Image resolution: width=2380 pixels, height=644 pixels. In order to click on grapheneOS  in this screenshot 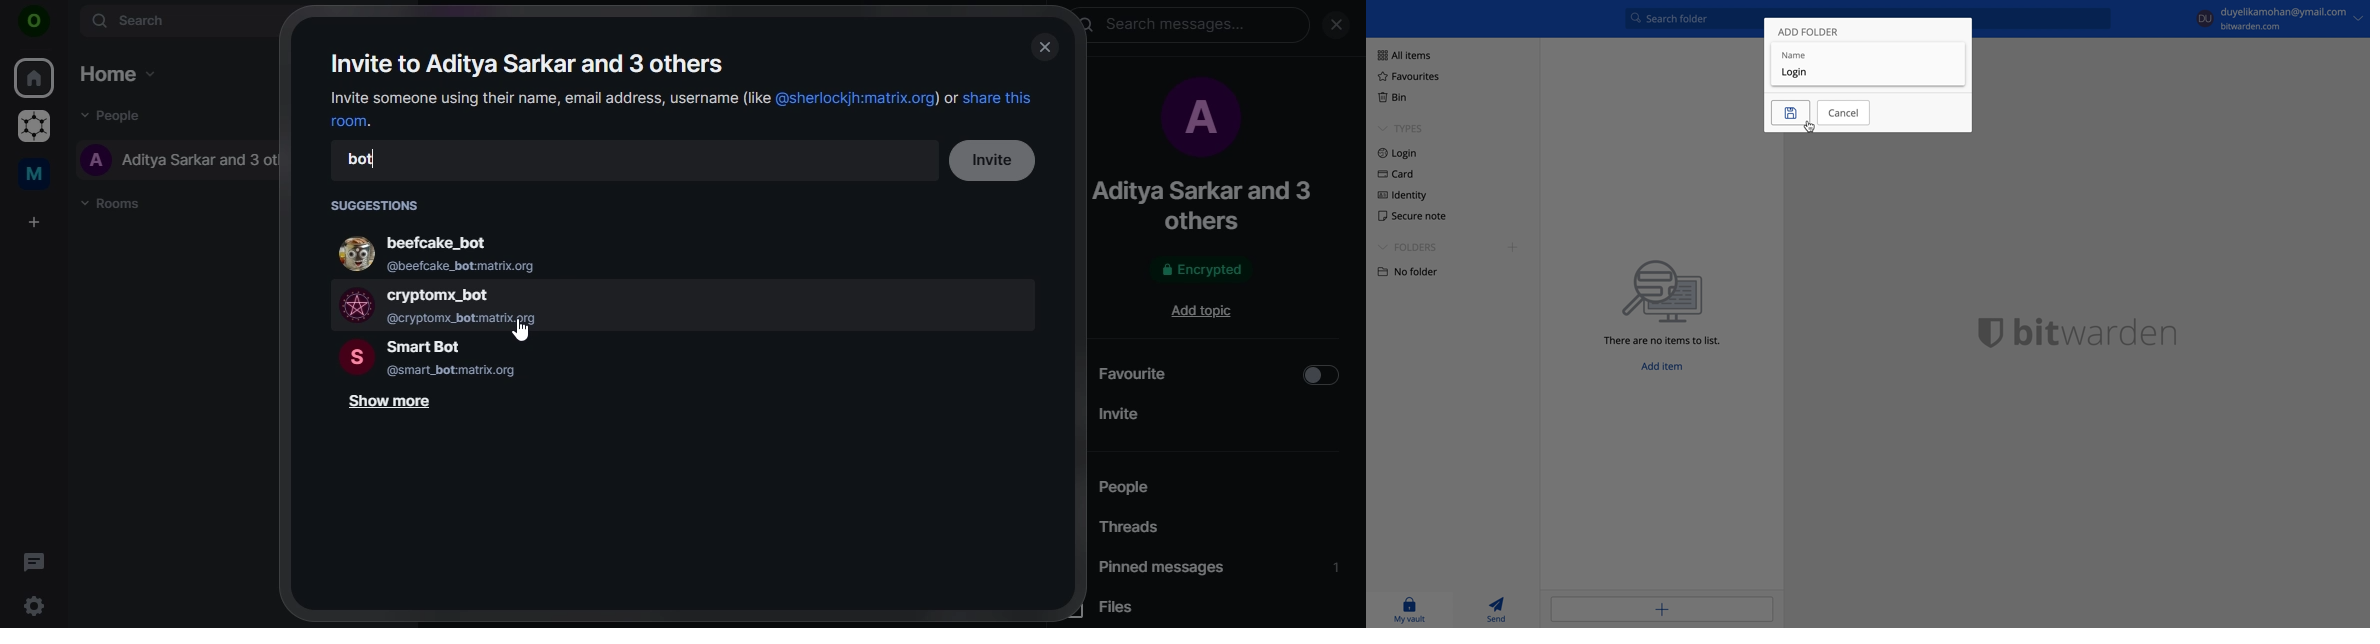, I will do `click(32, 128)`.